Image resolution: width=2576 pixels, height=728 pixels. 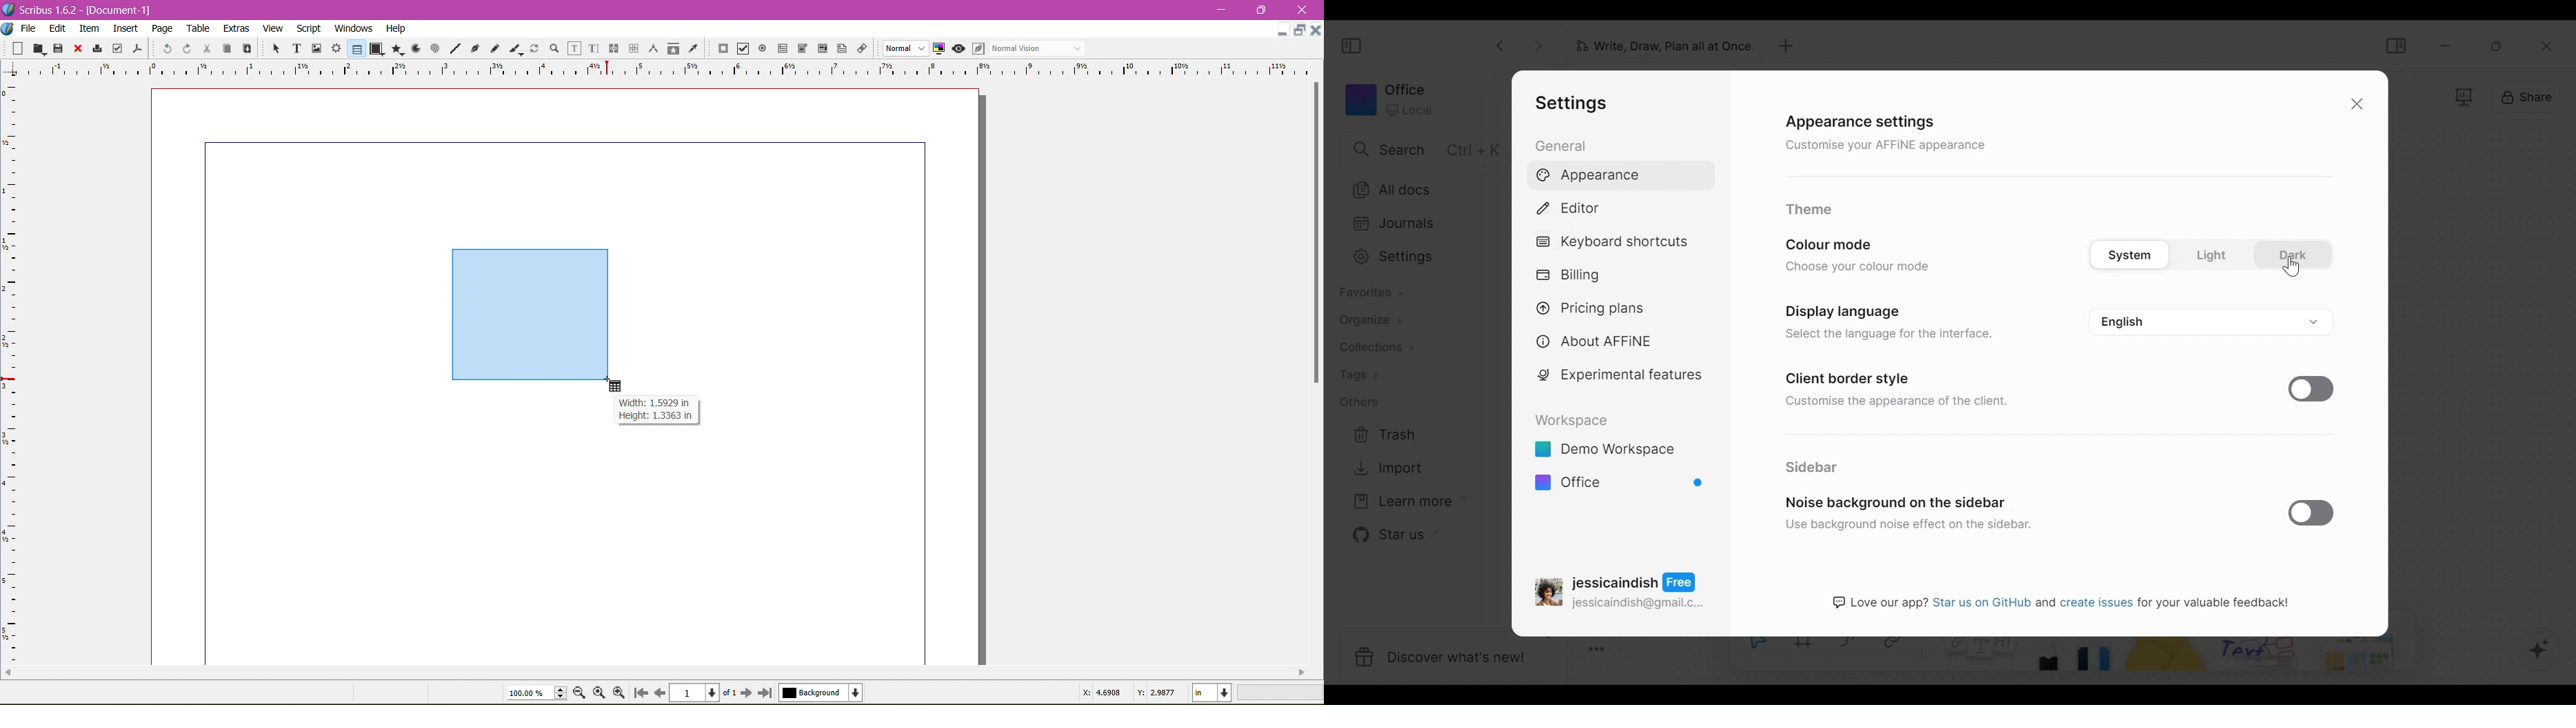 I want to click on Render Frame, so click(x=336, y=48).